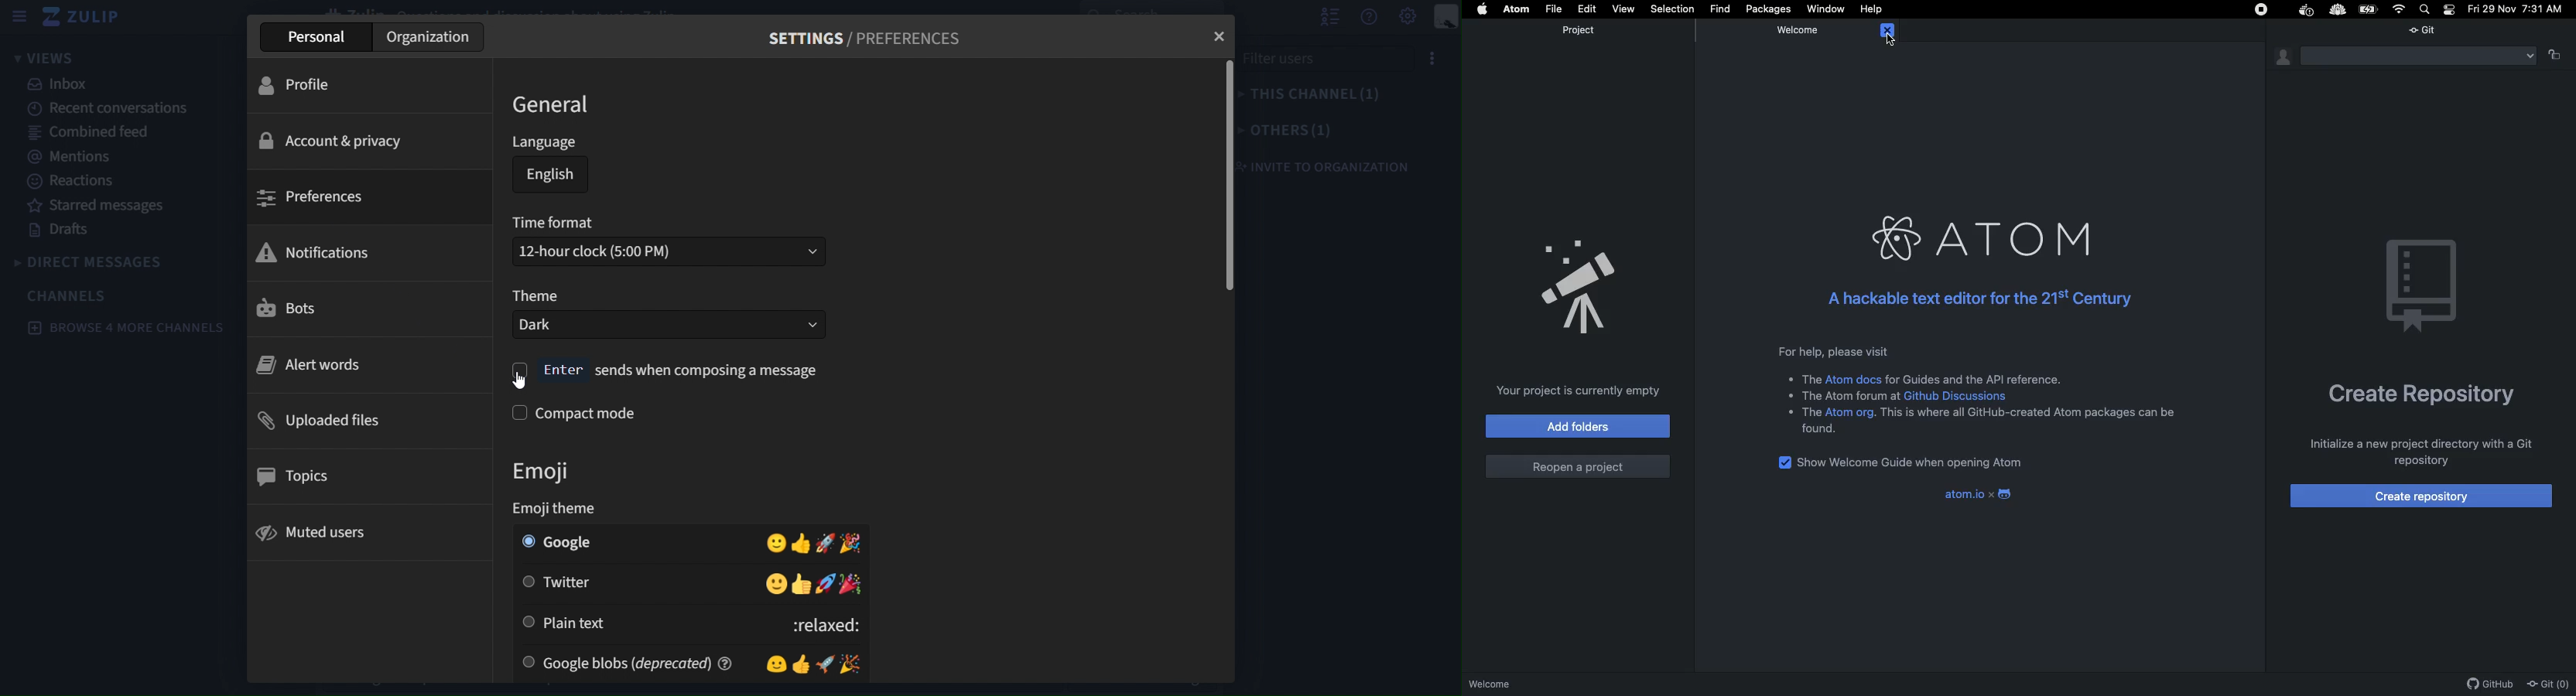  What do you see at coordinates (359, 476) in the screenshot?
I see `topics` at bounding box center [359, 476].